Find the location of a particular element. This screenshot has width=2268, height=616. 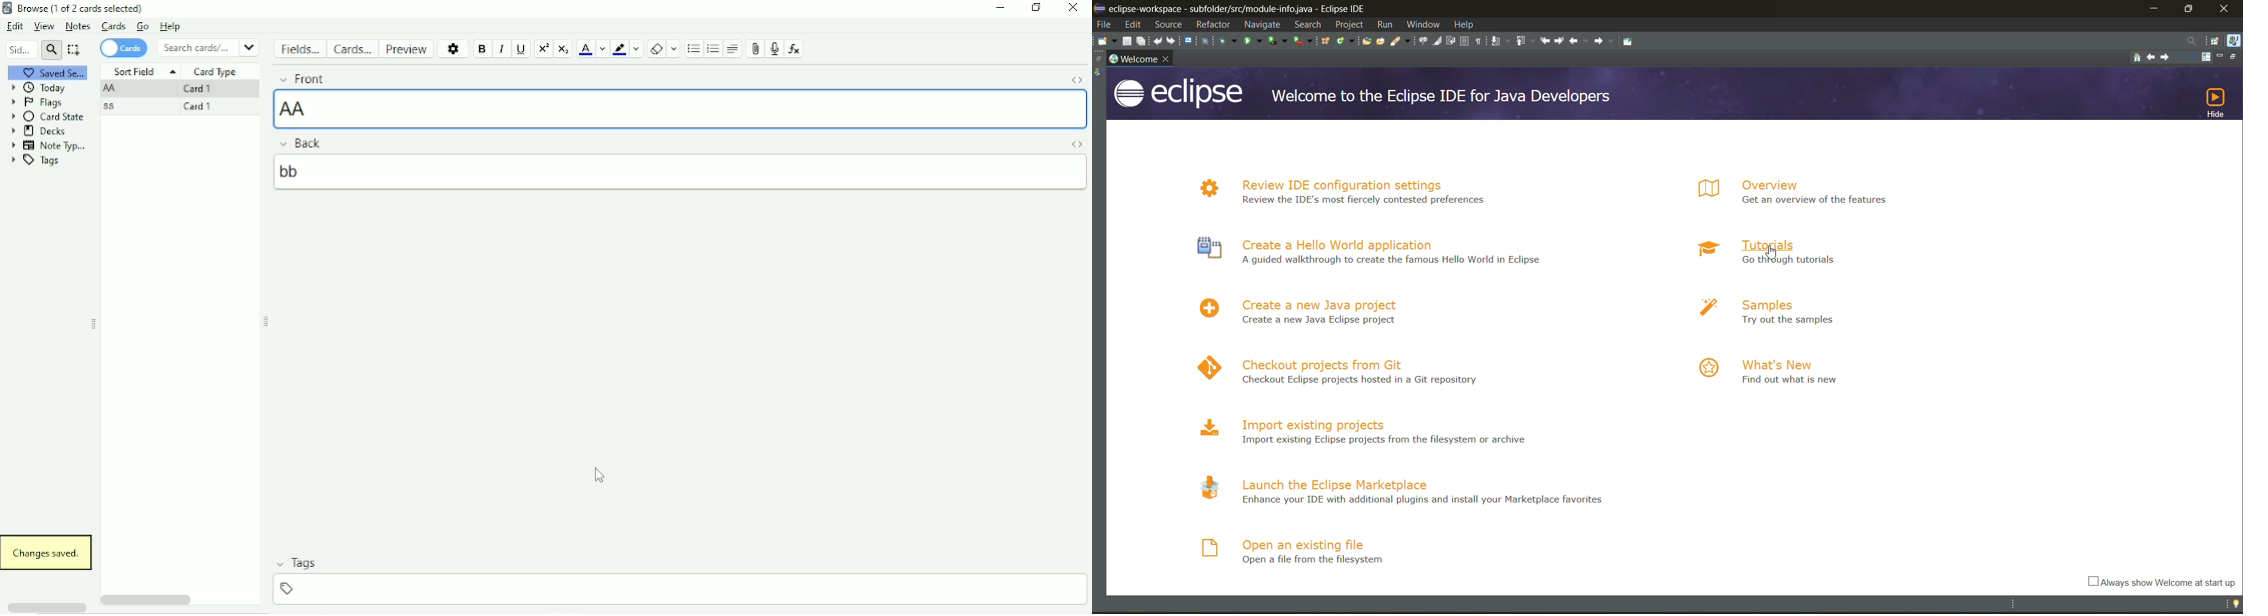

View is located at coordinates (45, 27).